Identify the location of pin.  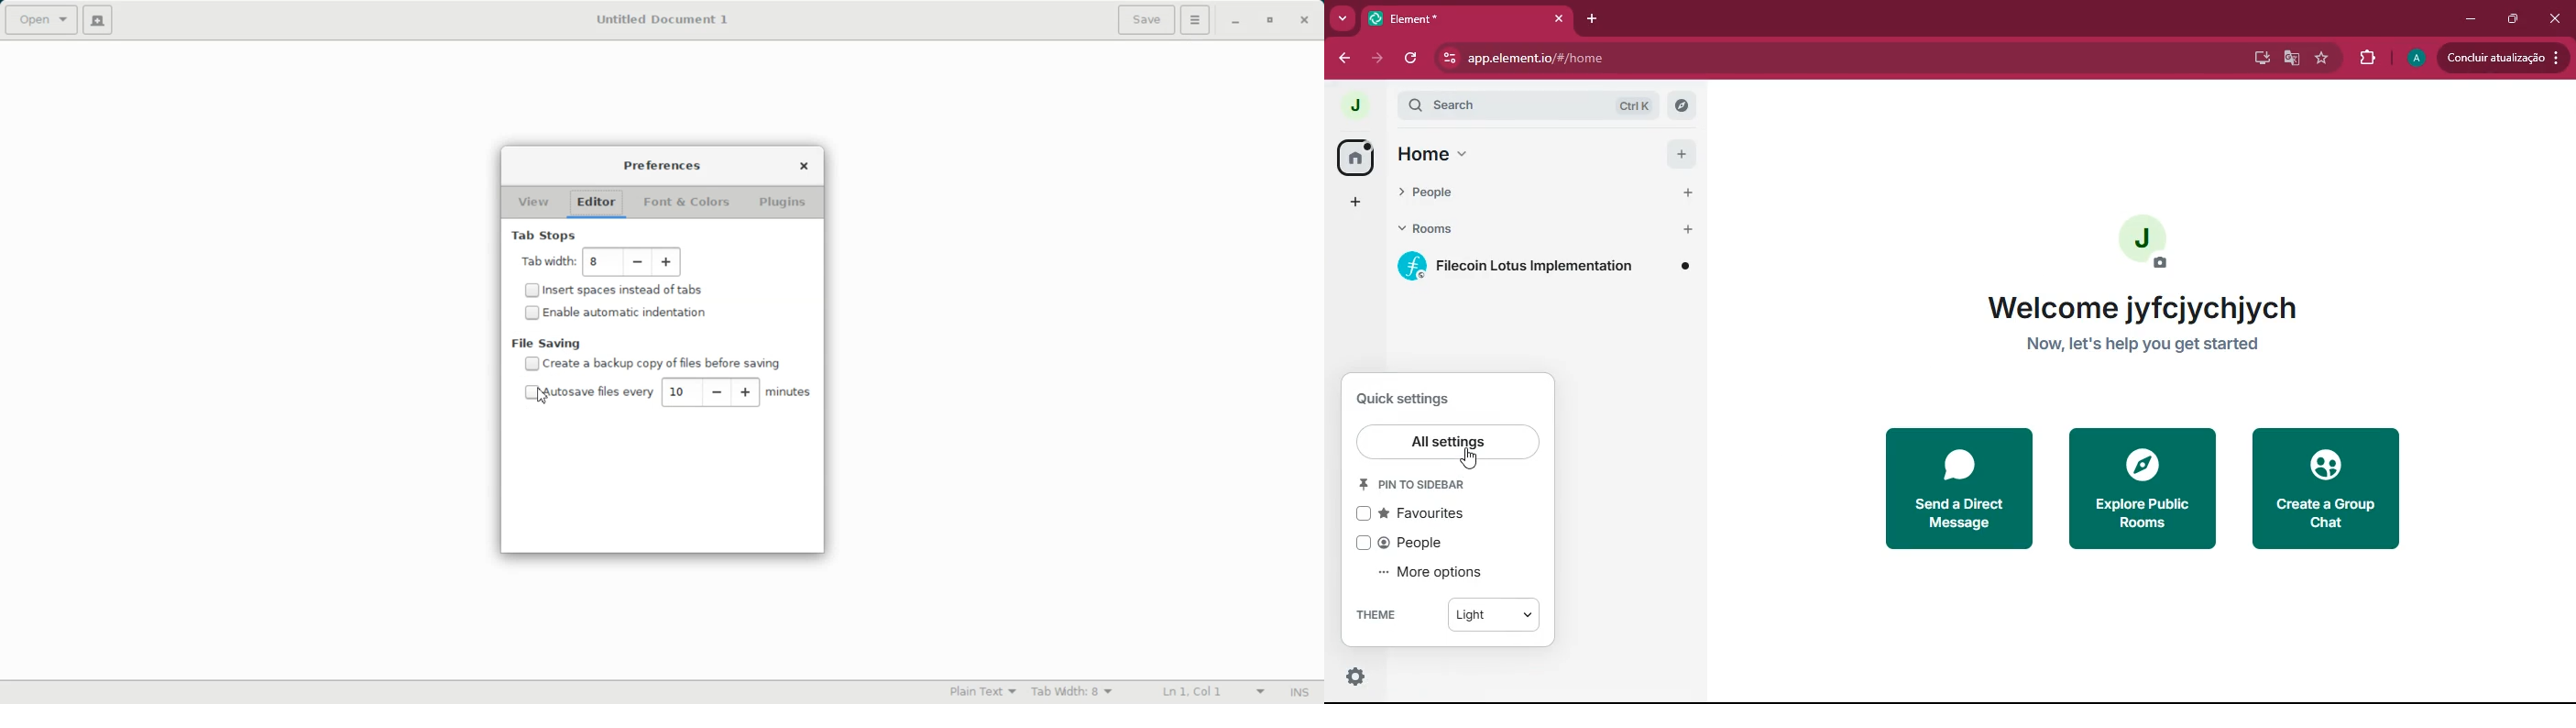
(1414, 485).